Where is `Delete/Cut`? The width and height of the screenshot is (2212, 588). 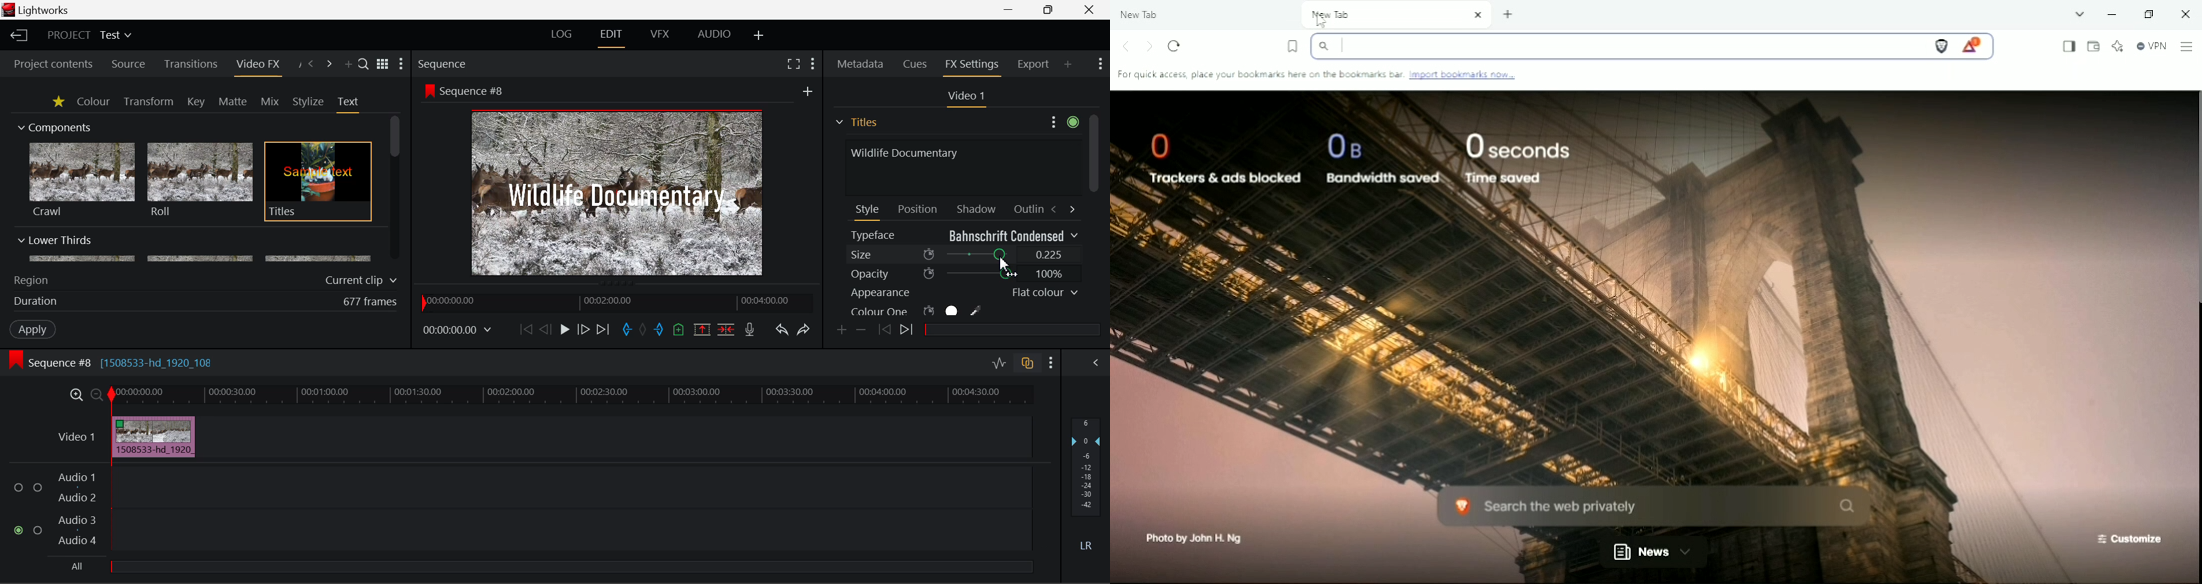 Delete/Cut is located at coordinates (728, 329).